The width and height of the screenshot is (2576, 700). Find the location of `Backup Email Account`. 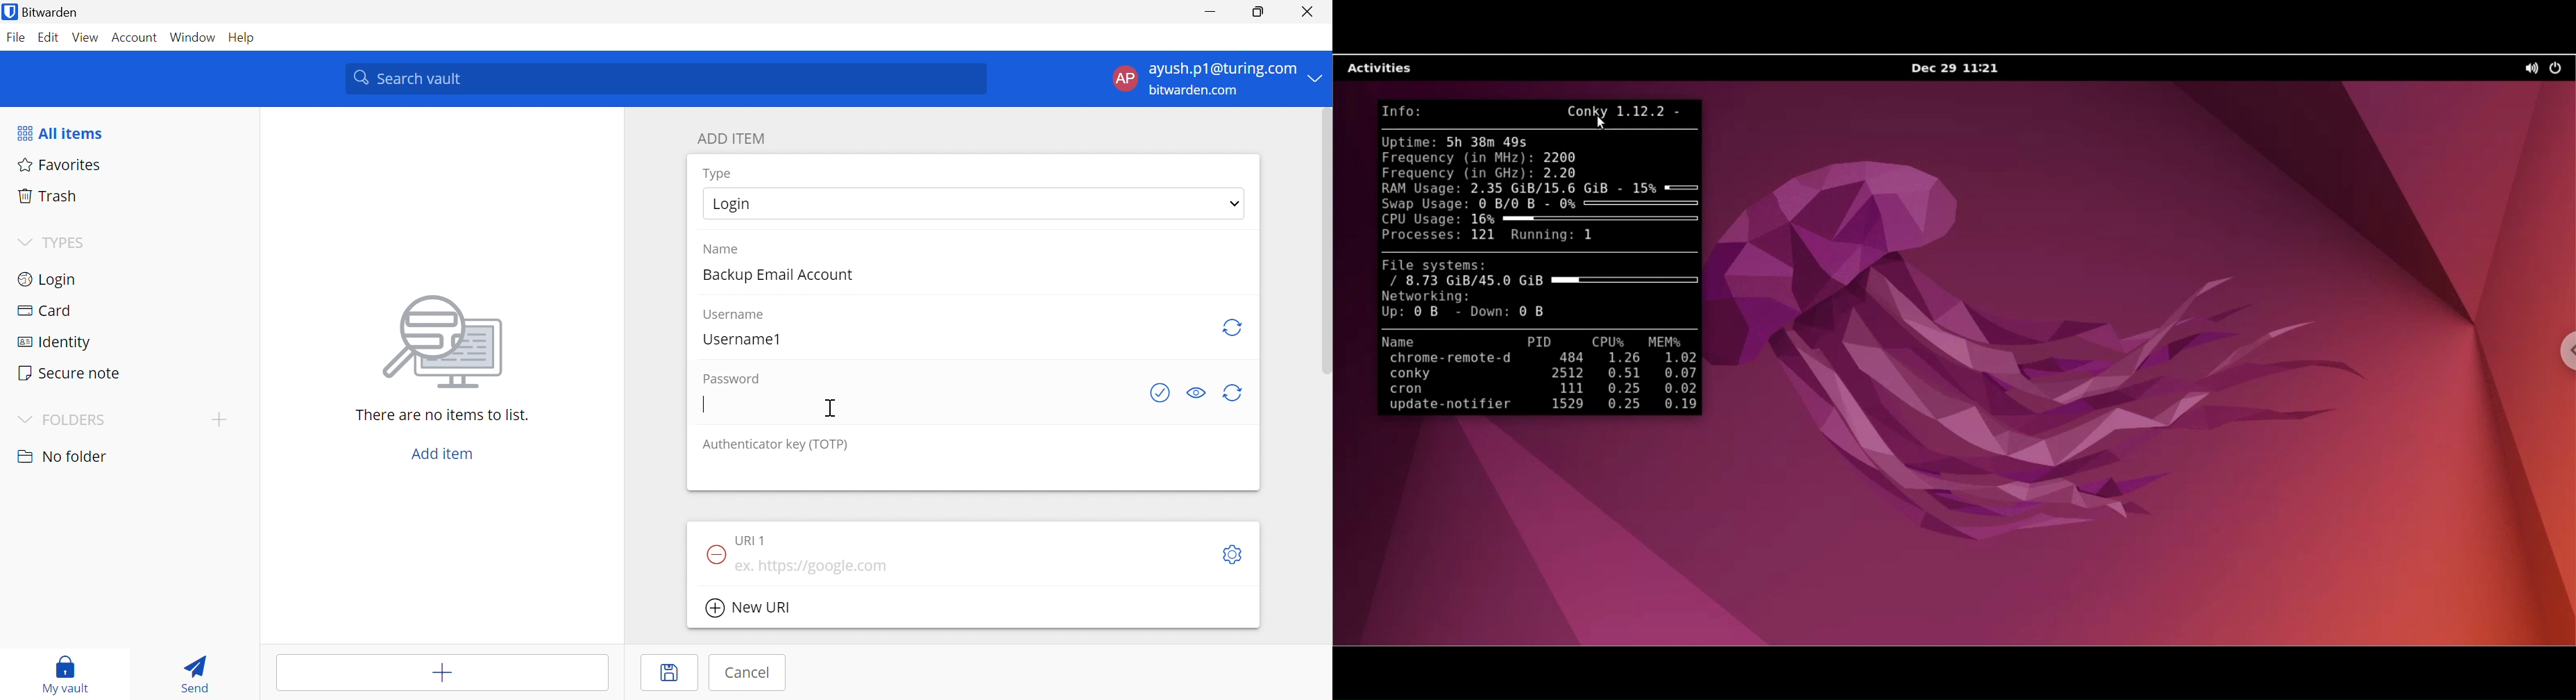

Backup Email Account is located at coordinates (775, 276).